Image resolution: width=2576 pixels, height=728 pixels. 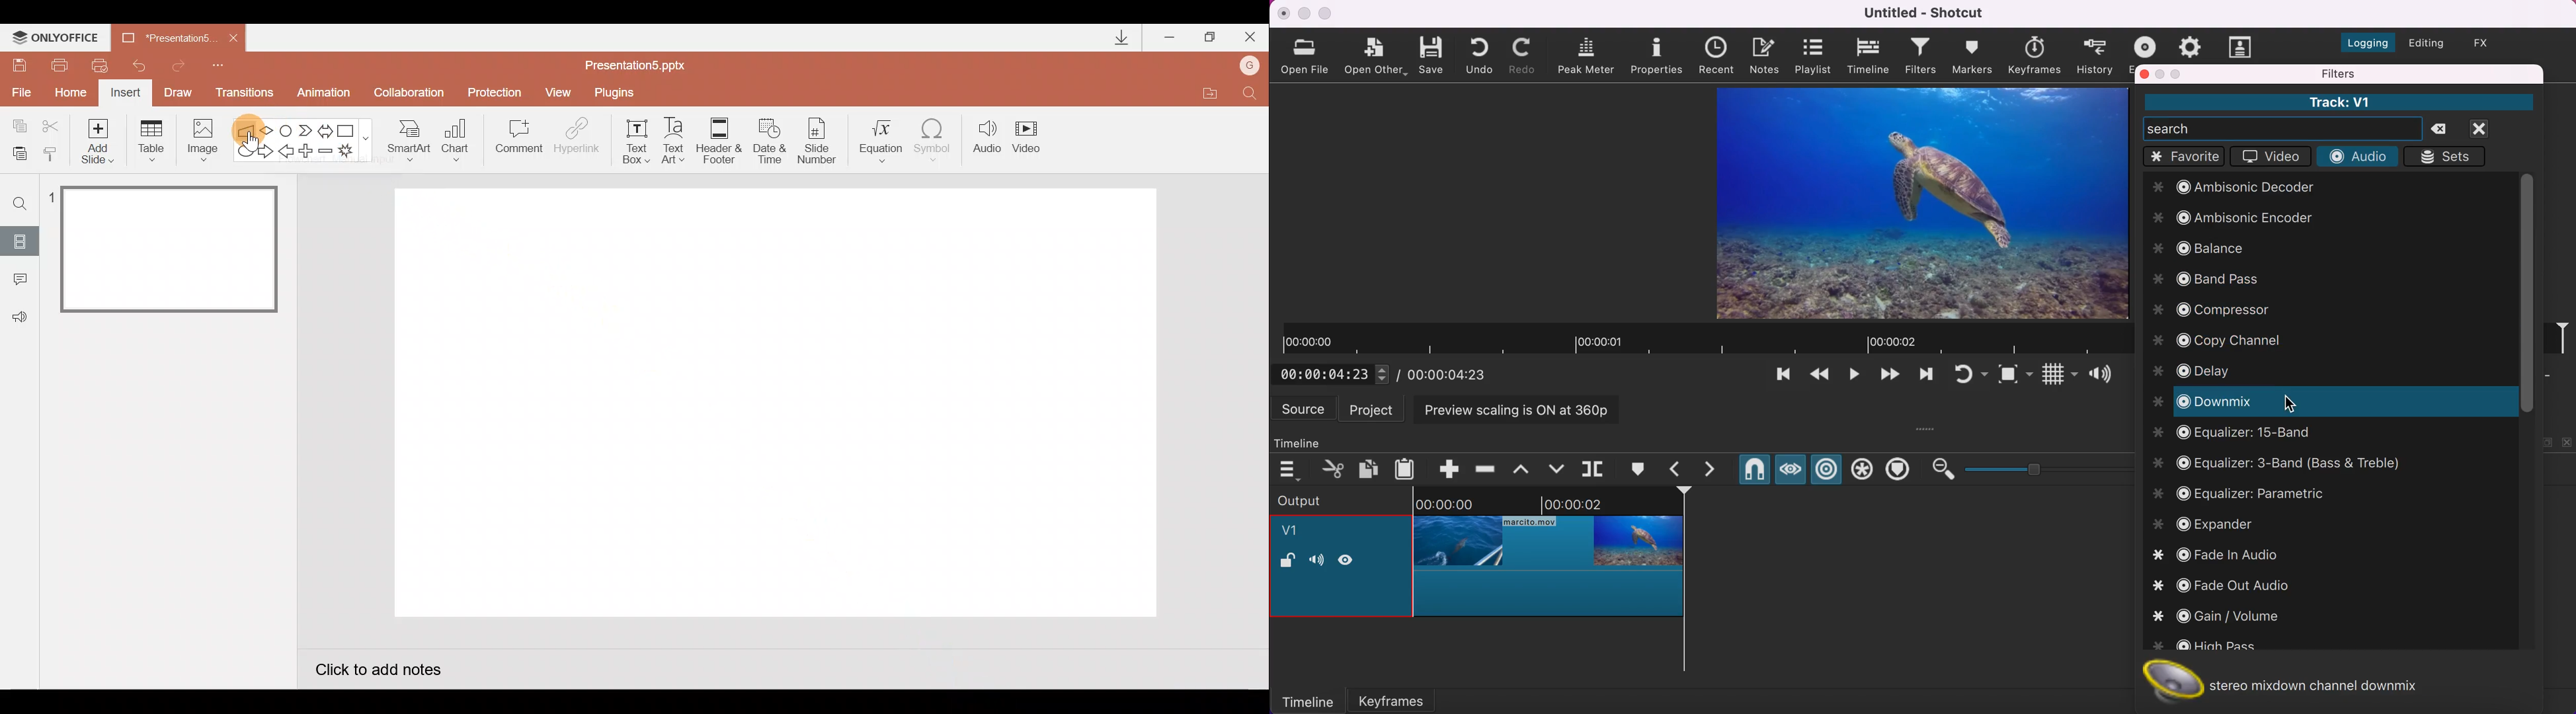 What do you see at coordinates (101, 138) in the screenshot?
I see `Add slide` at bounding box center [101, 138].